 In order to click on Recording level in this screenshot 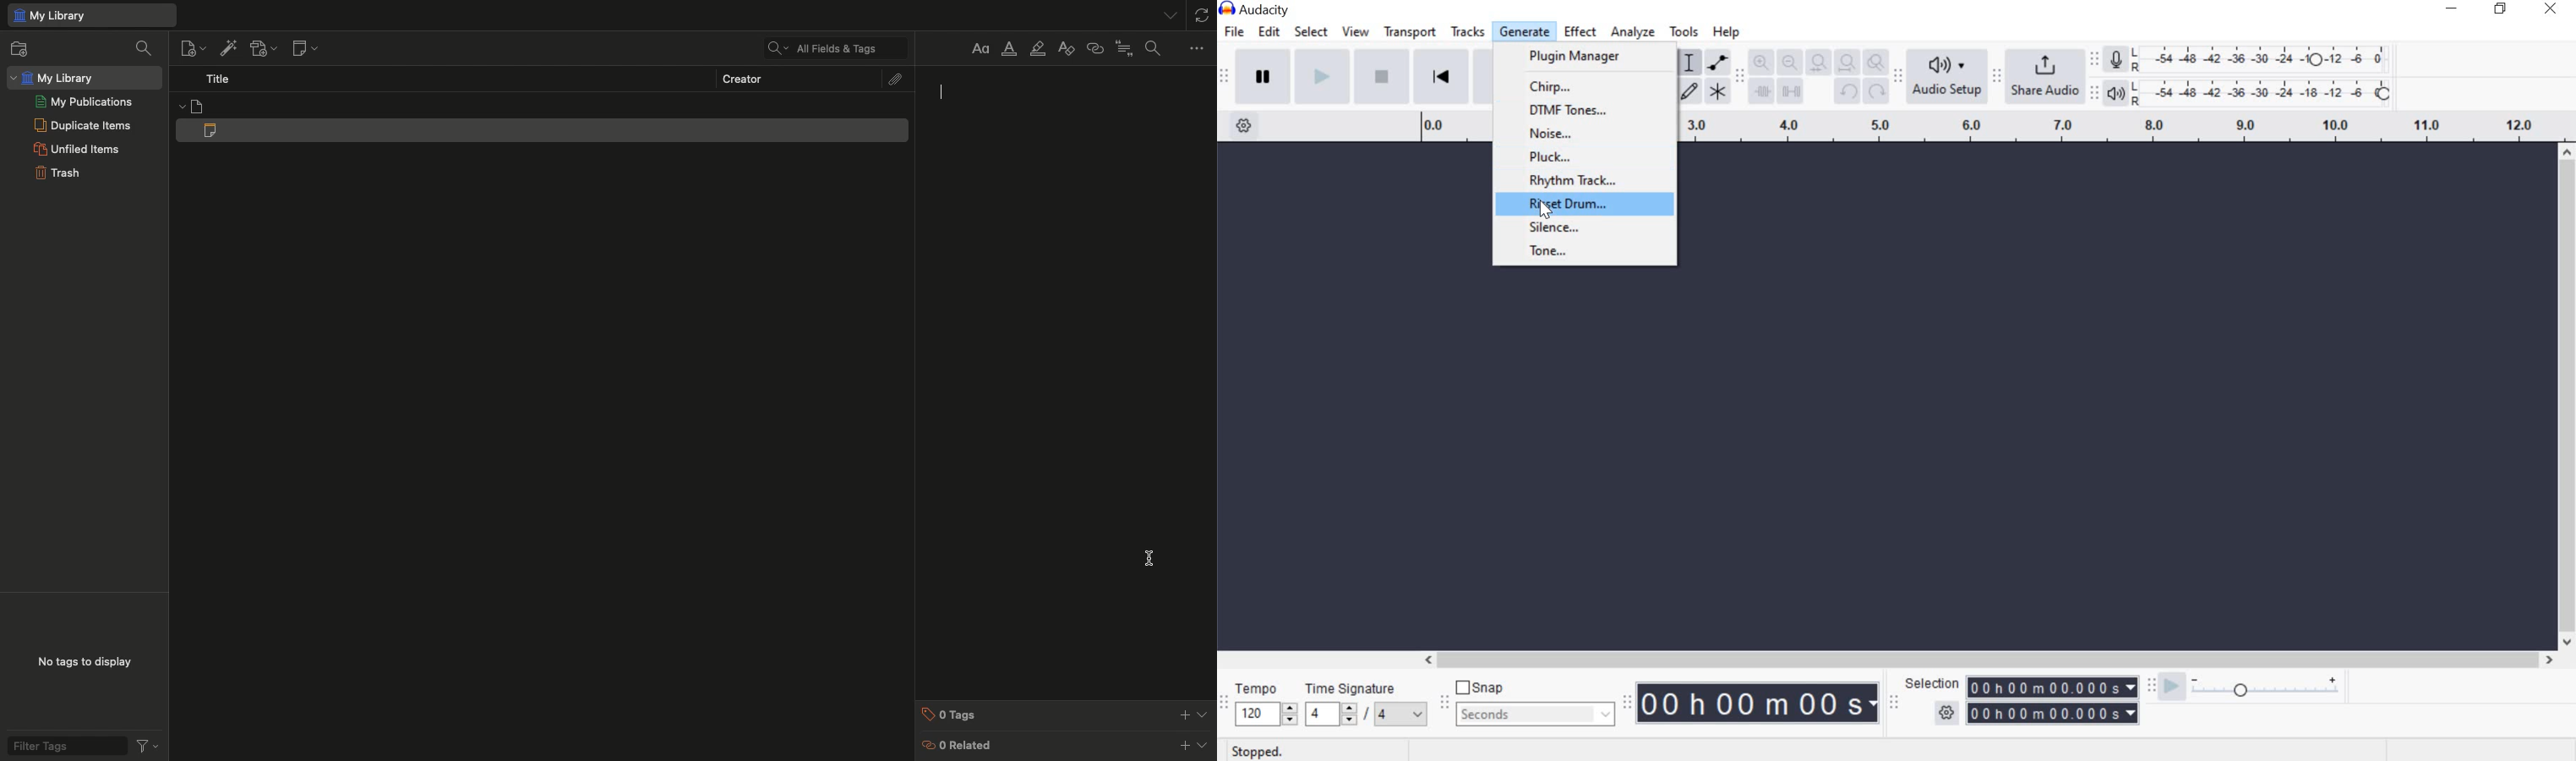, I will do `click(2267, 55)`.